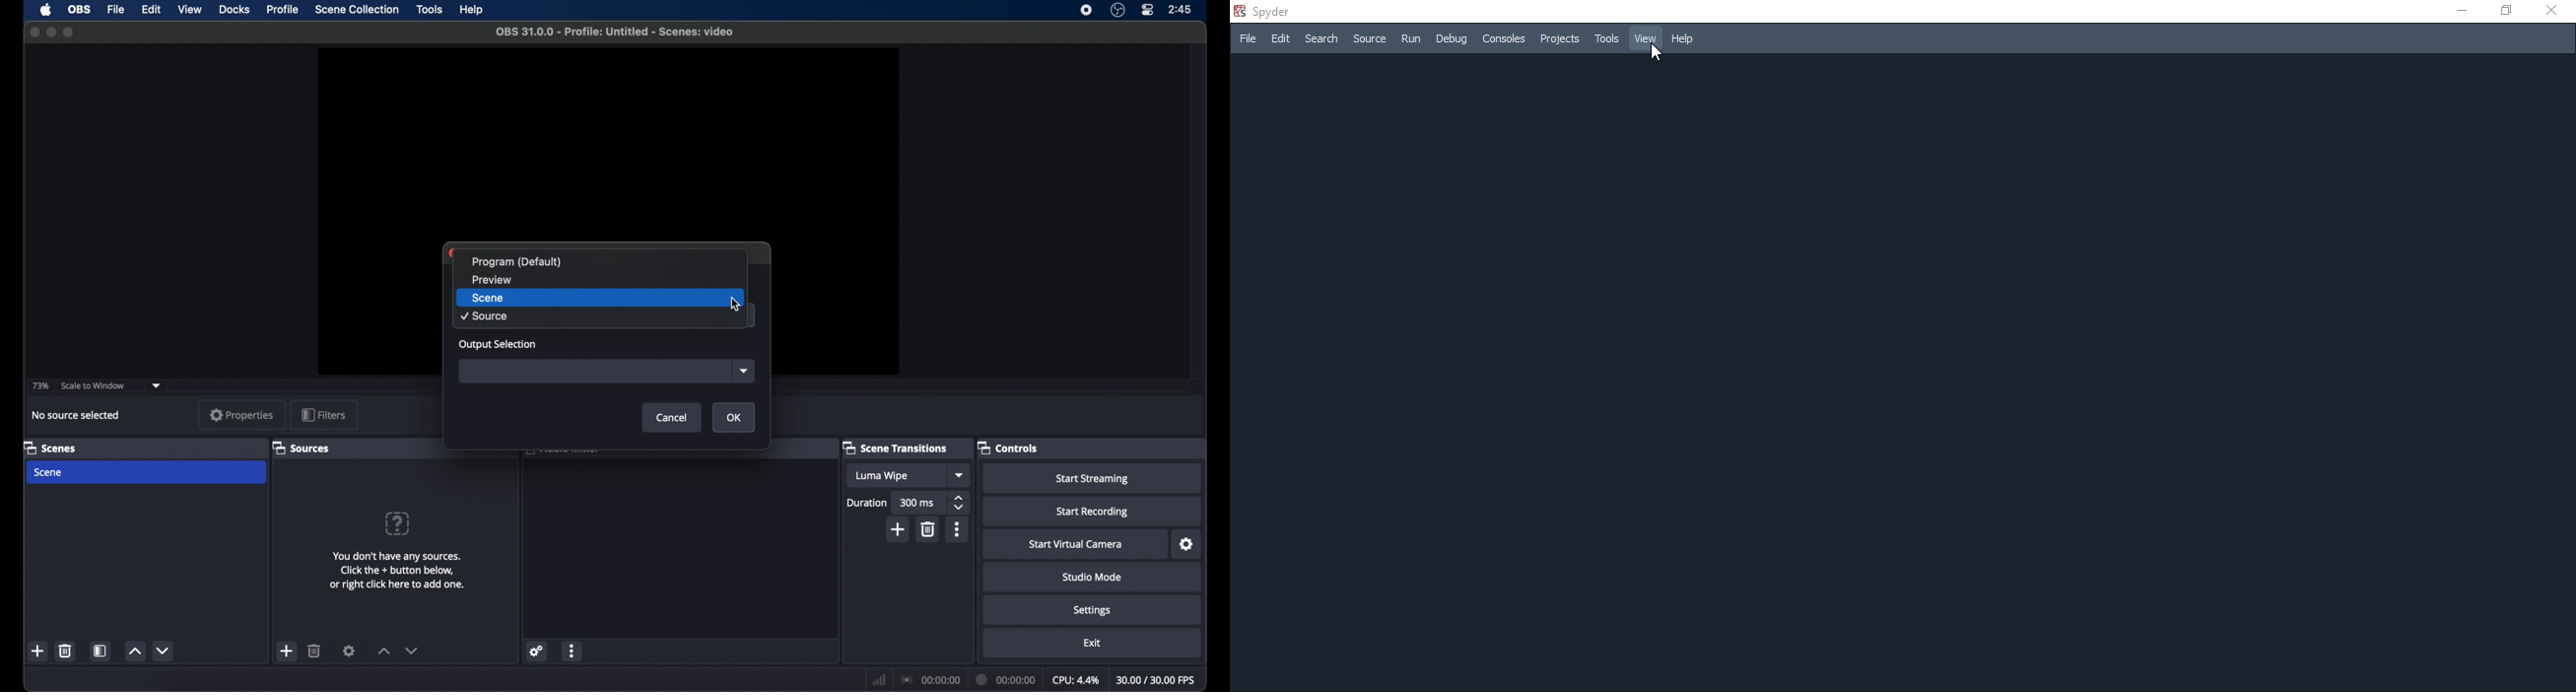 This screenshot has width=2576, height=700. What do you see at coordinates (1149, 10) in the screenshot?
I see `control center` at bounding box center [1149, 10].